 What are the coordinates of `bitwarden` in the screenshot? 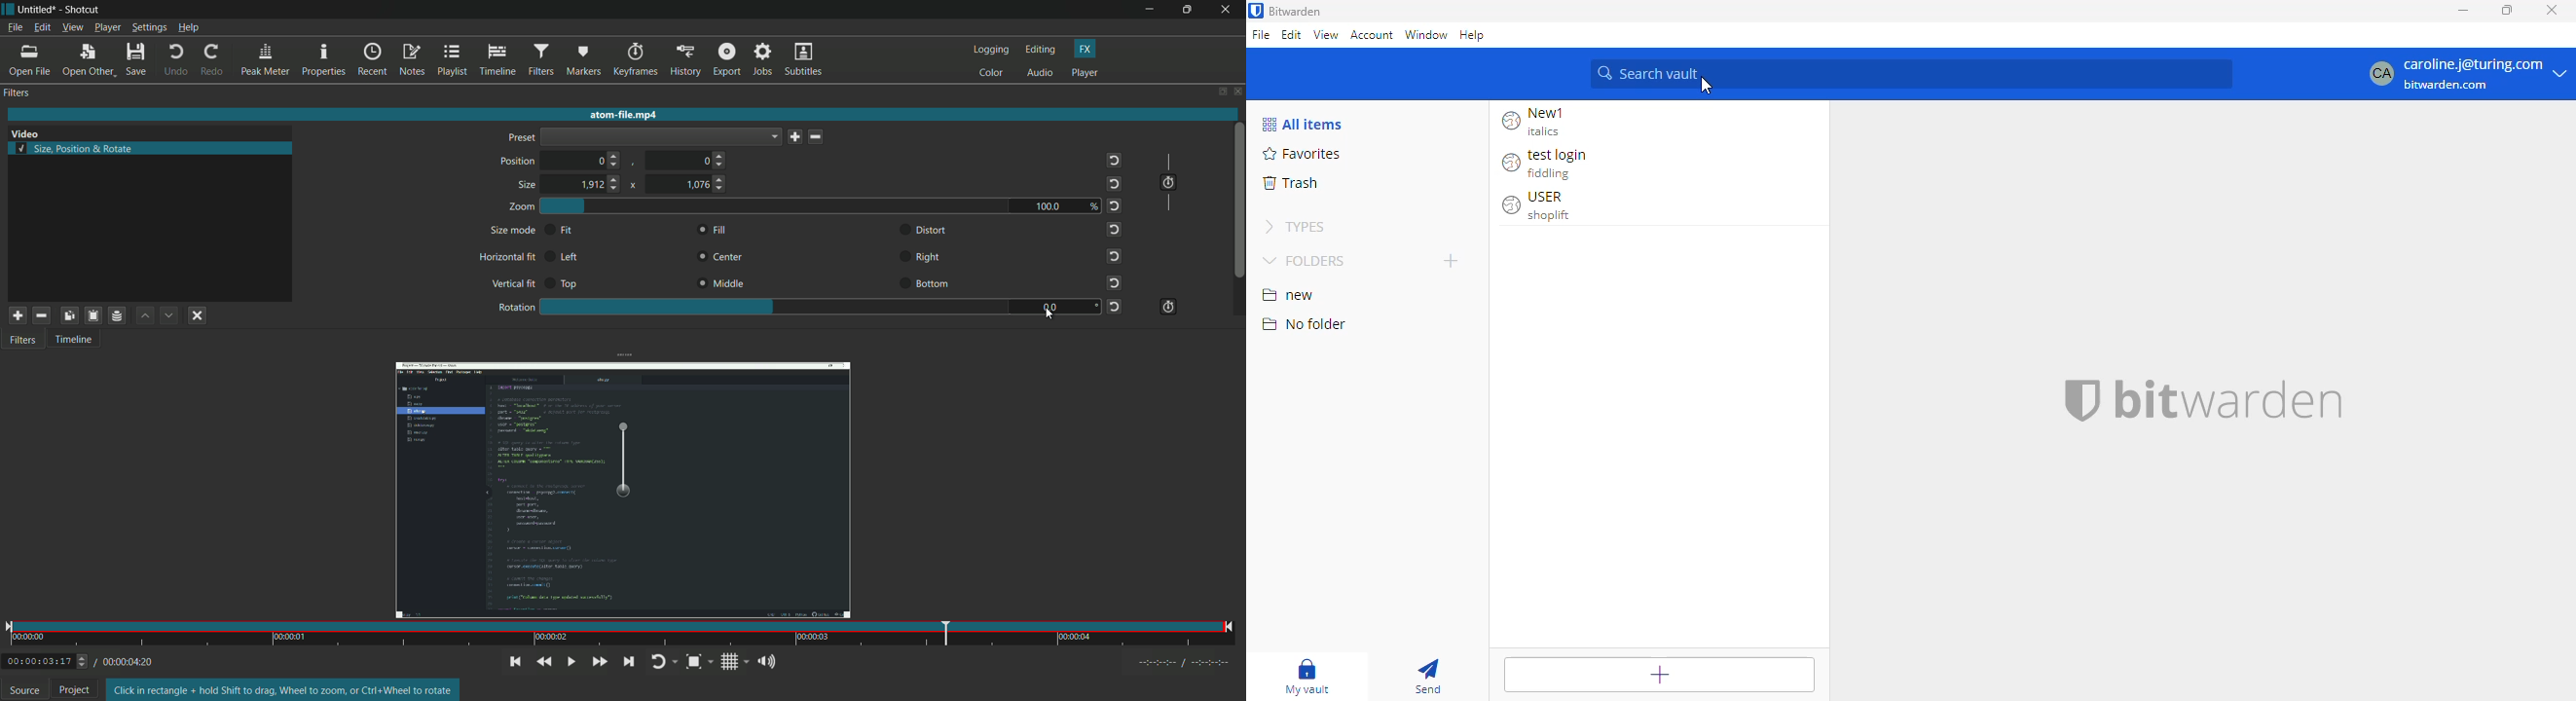 It's located at (2229, 398).